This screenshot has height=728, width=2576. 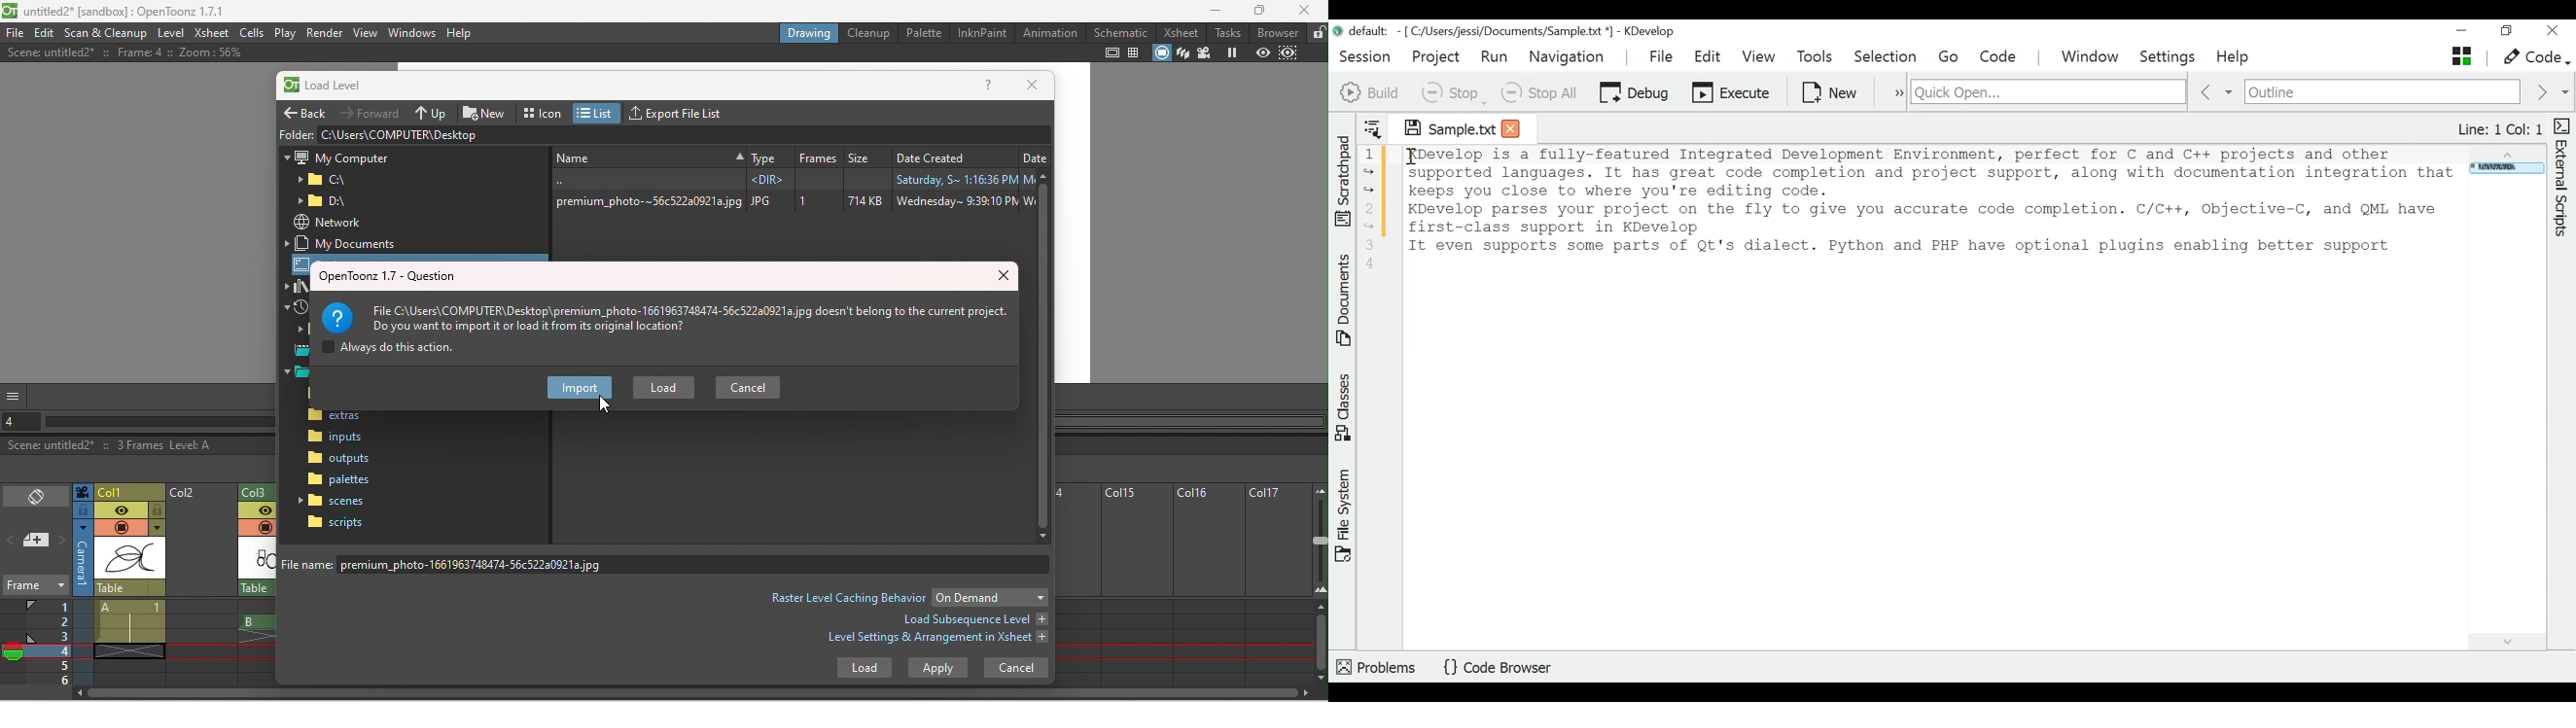 I want to click on Always do this action, so click(x=388, y=349).